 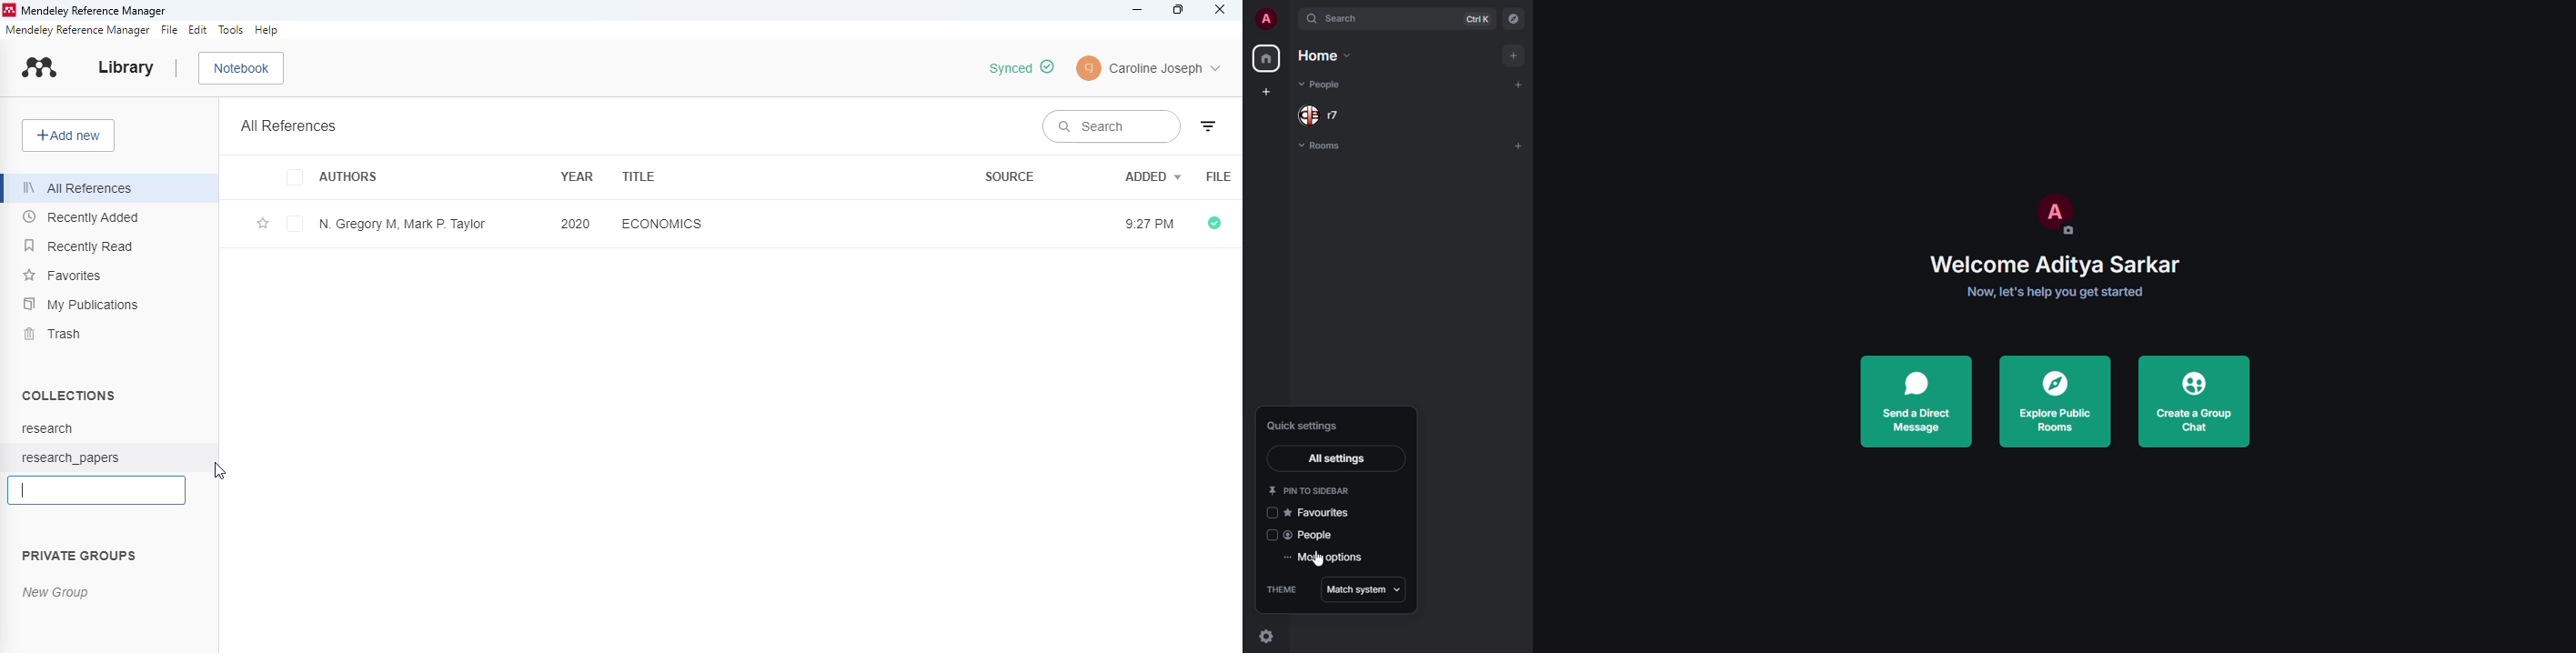 What do you see at coordinates (1516, 19) in the screenshot?
I see `navigator` at bounding box center [1516, 19].